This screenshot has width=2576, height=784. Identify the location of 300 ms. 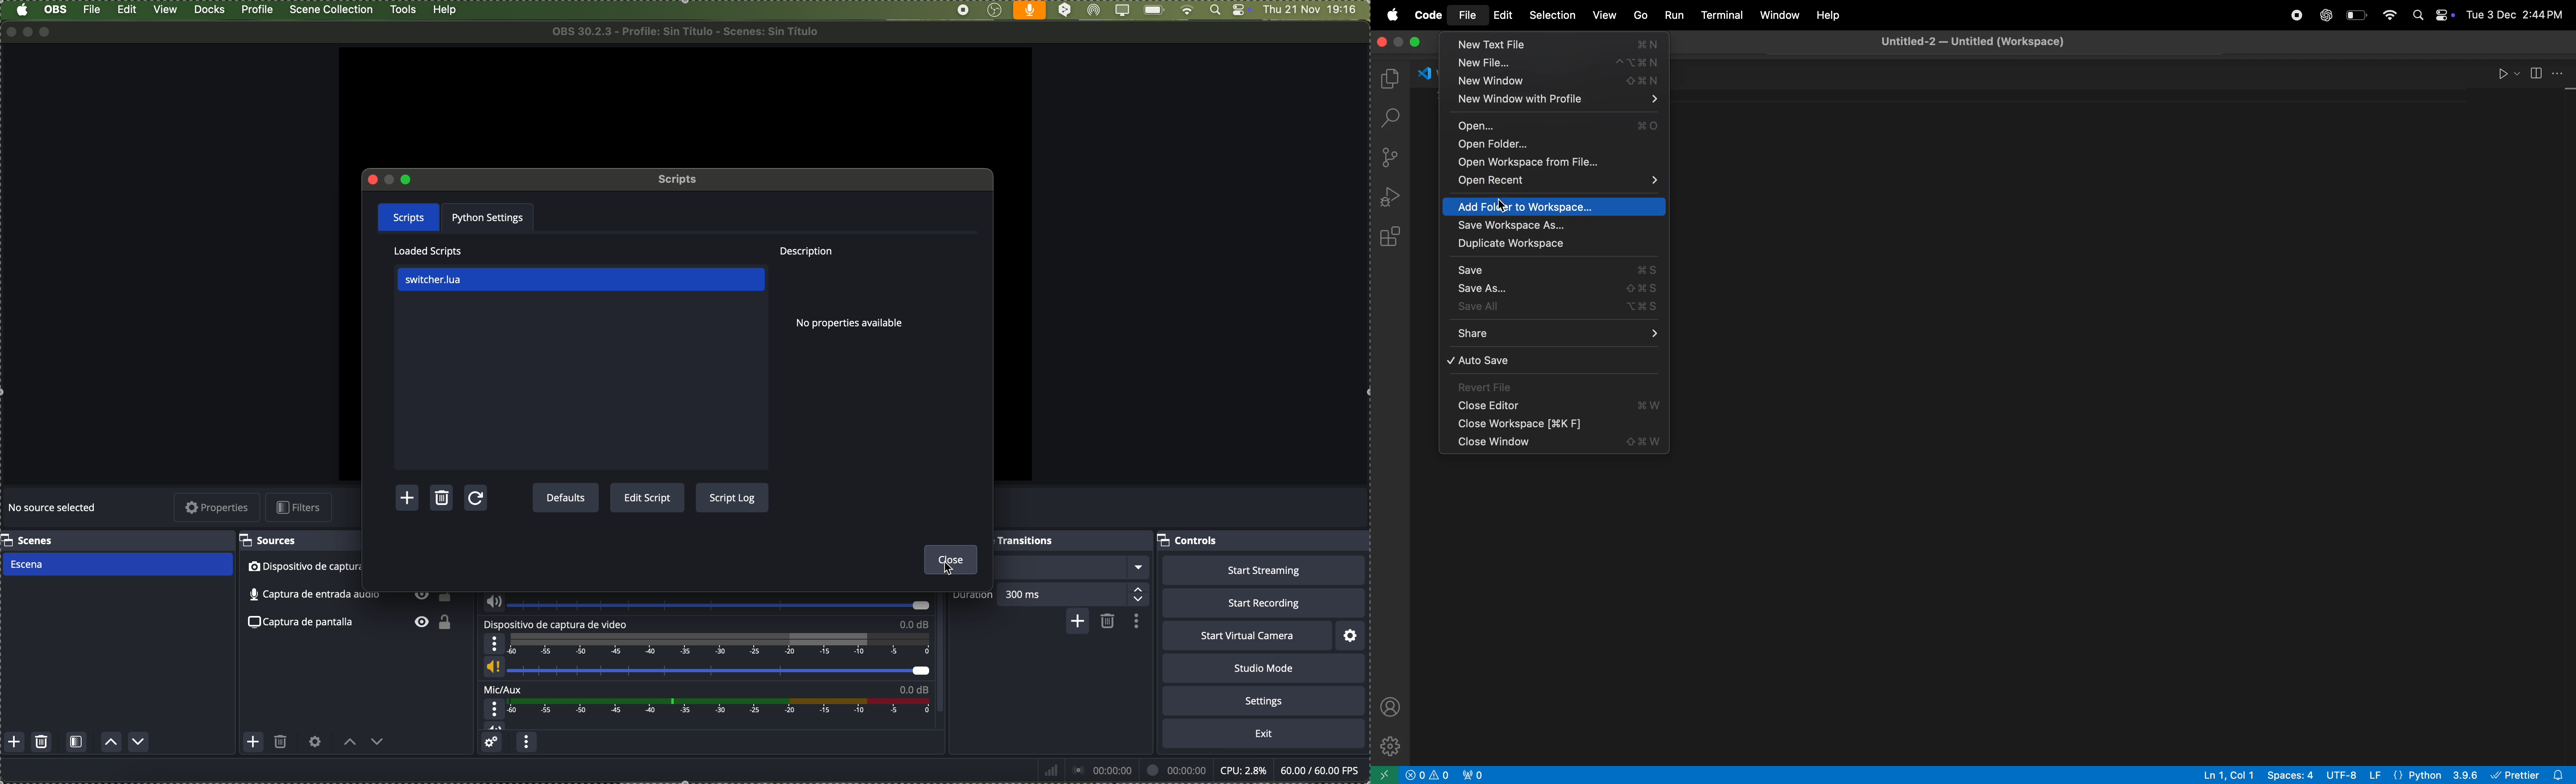
(1077, 594).